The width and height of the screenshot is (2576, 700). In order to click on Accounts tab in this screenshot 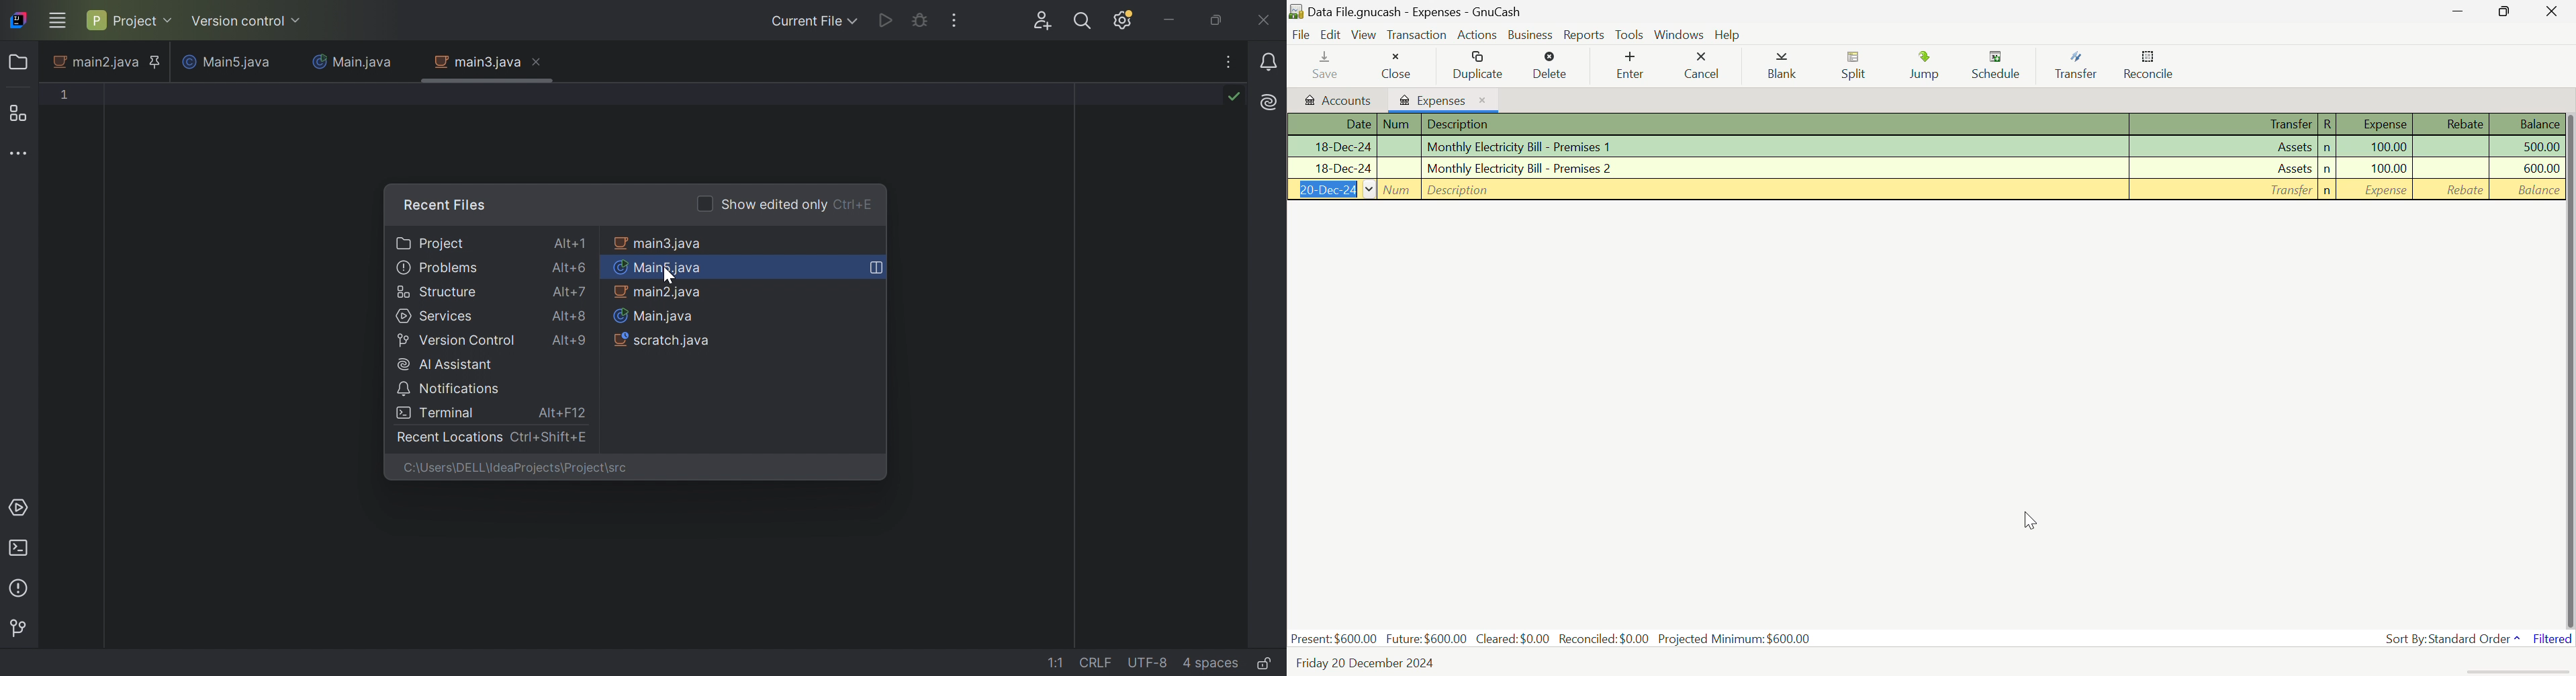, I will do `click(1338, 99)`.